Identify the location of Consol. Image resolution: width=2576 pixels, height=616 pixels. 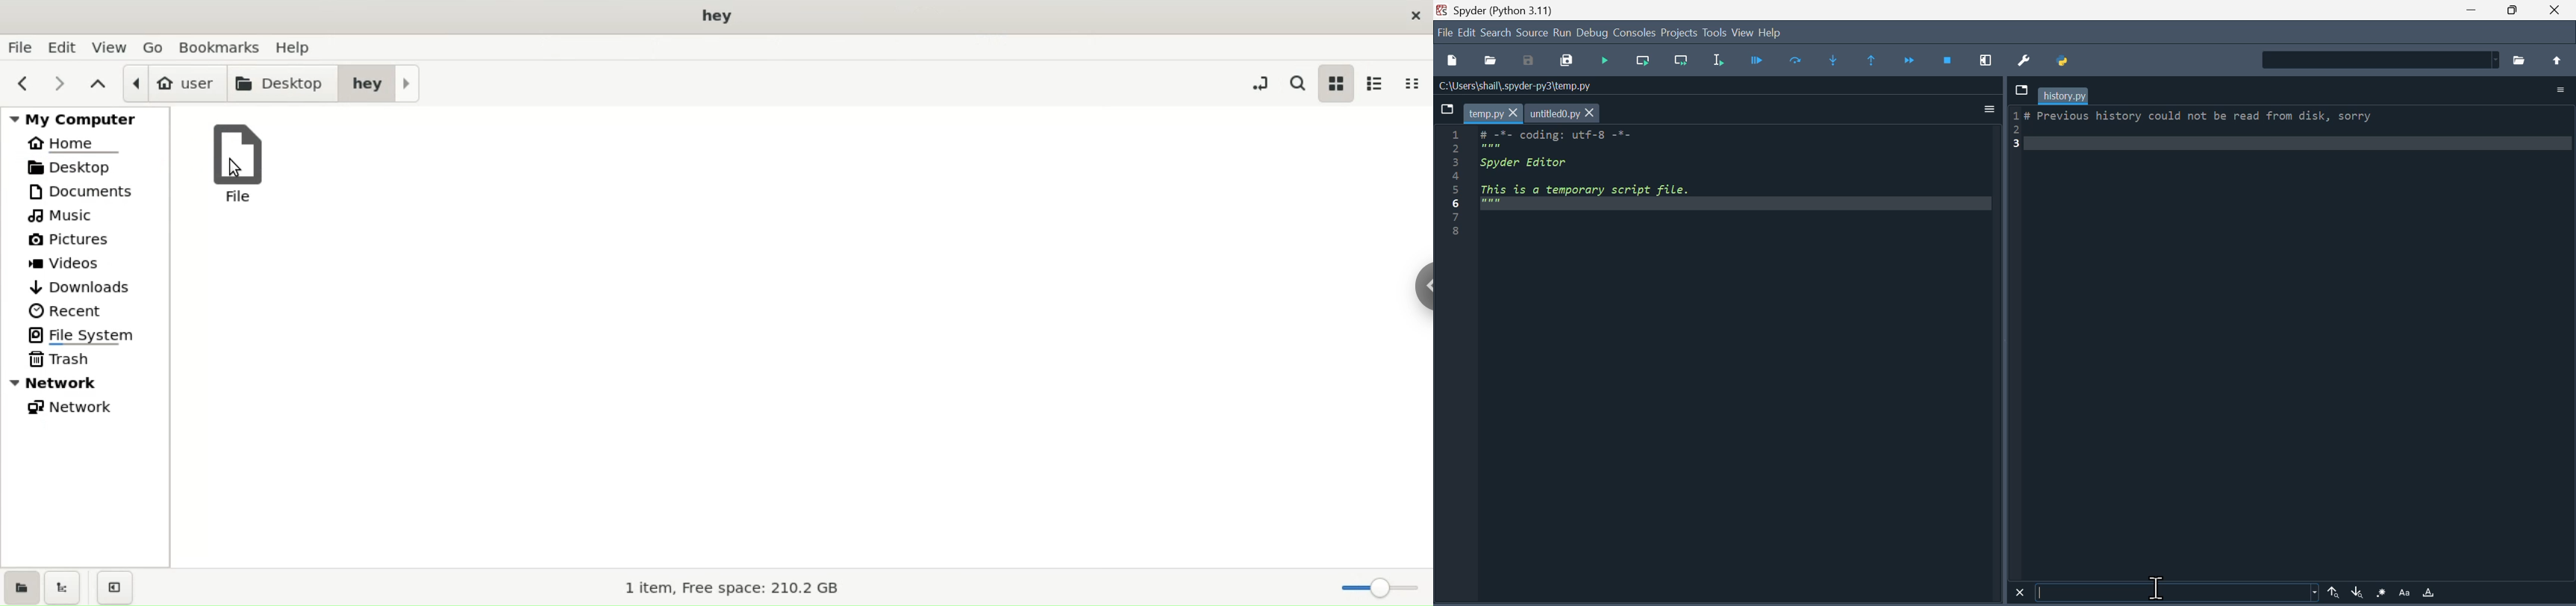
(1634, 31).